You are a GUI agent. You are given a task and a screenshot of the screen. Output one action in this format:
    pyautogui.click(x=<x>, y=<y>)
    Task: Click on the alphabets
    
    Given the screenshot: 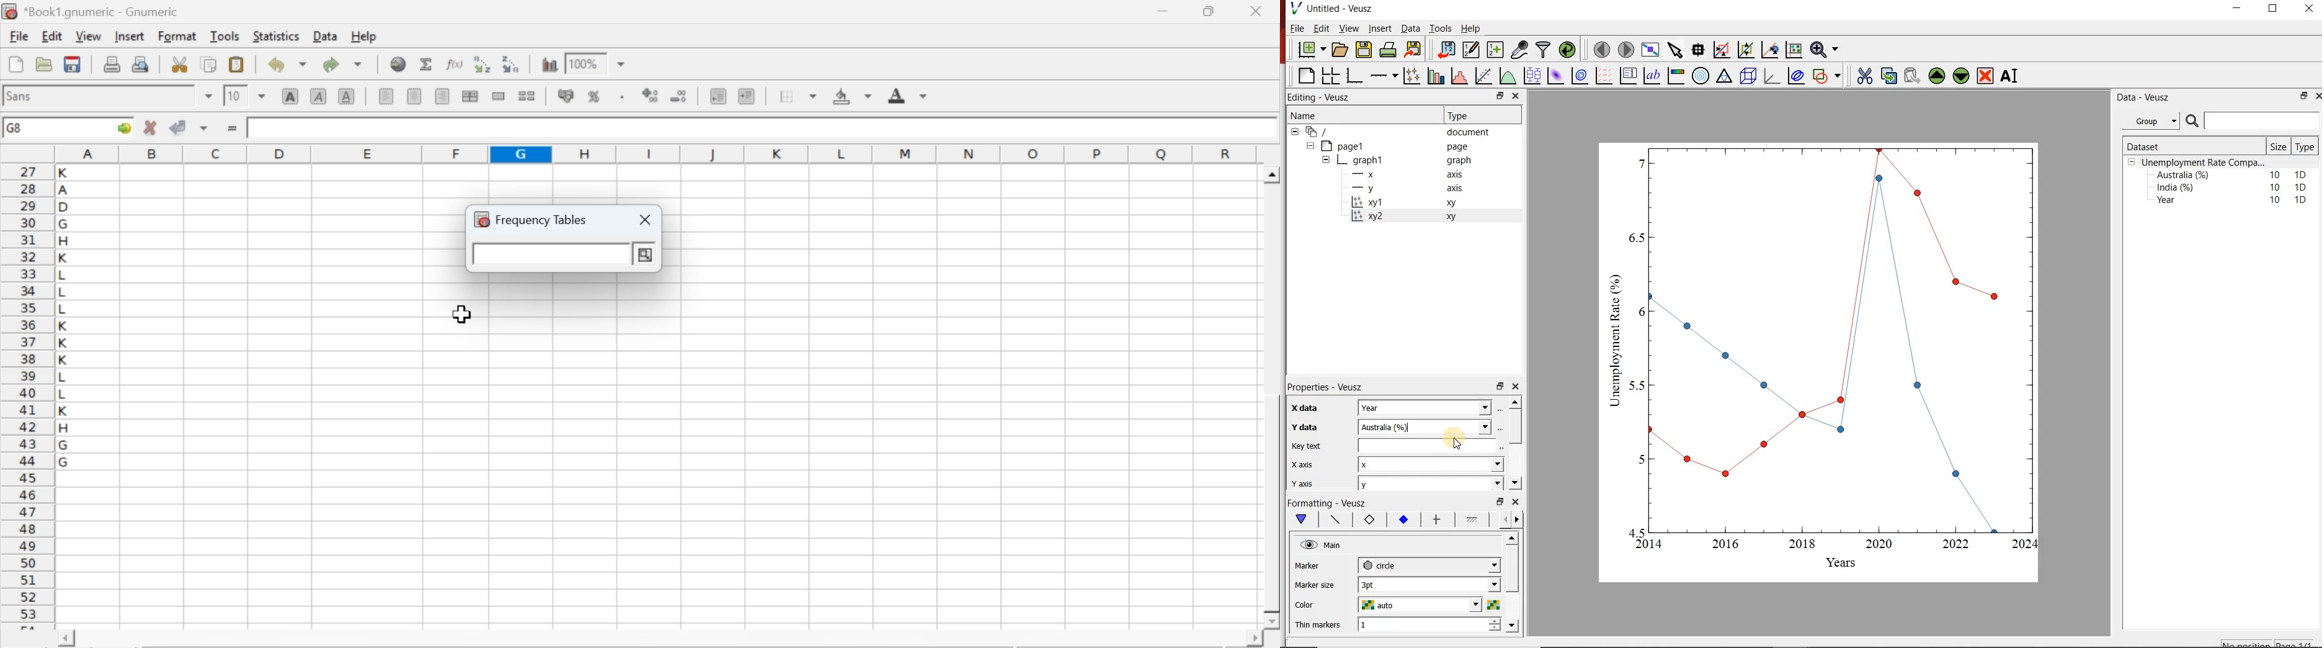 What is the action you would take?
    pyautogui.click(x=65, y=393)
    